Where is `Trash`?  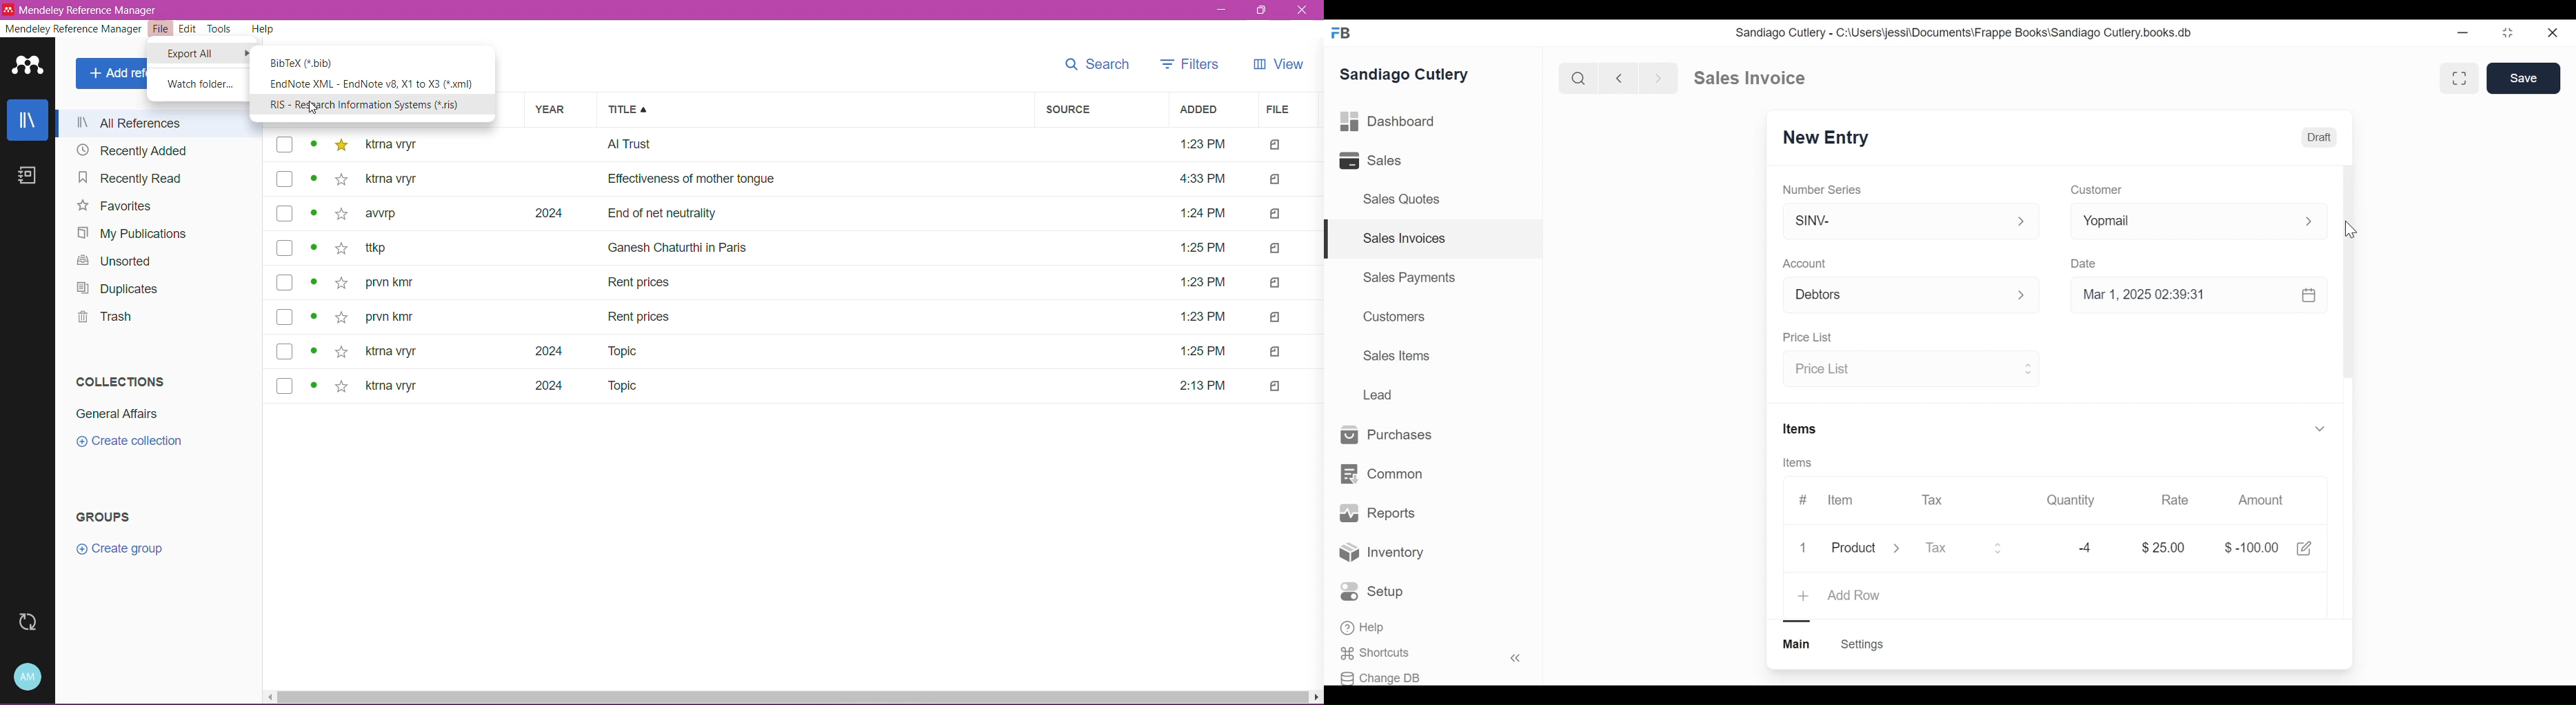 Trash is located at coordinates (105, 319).